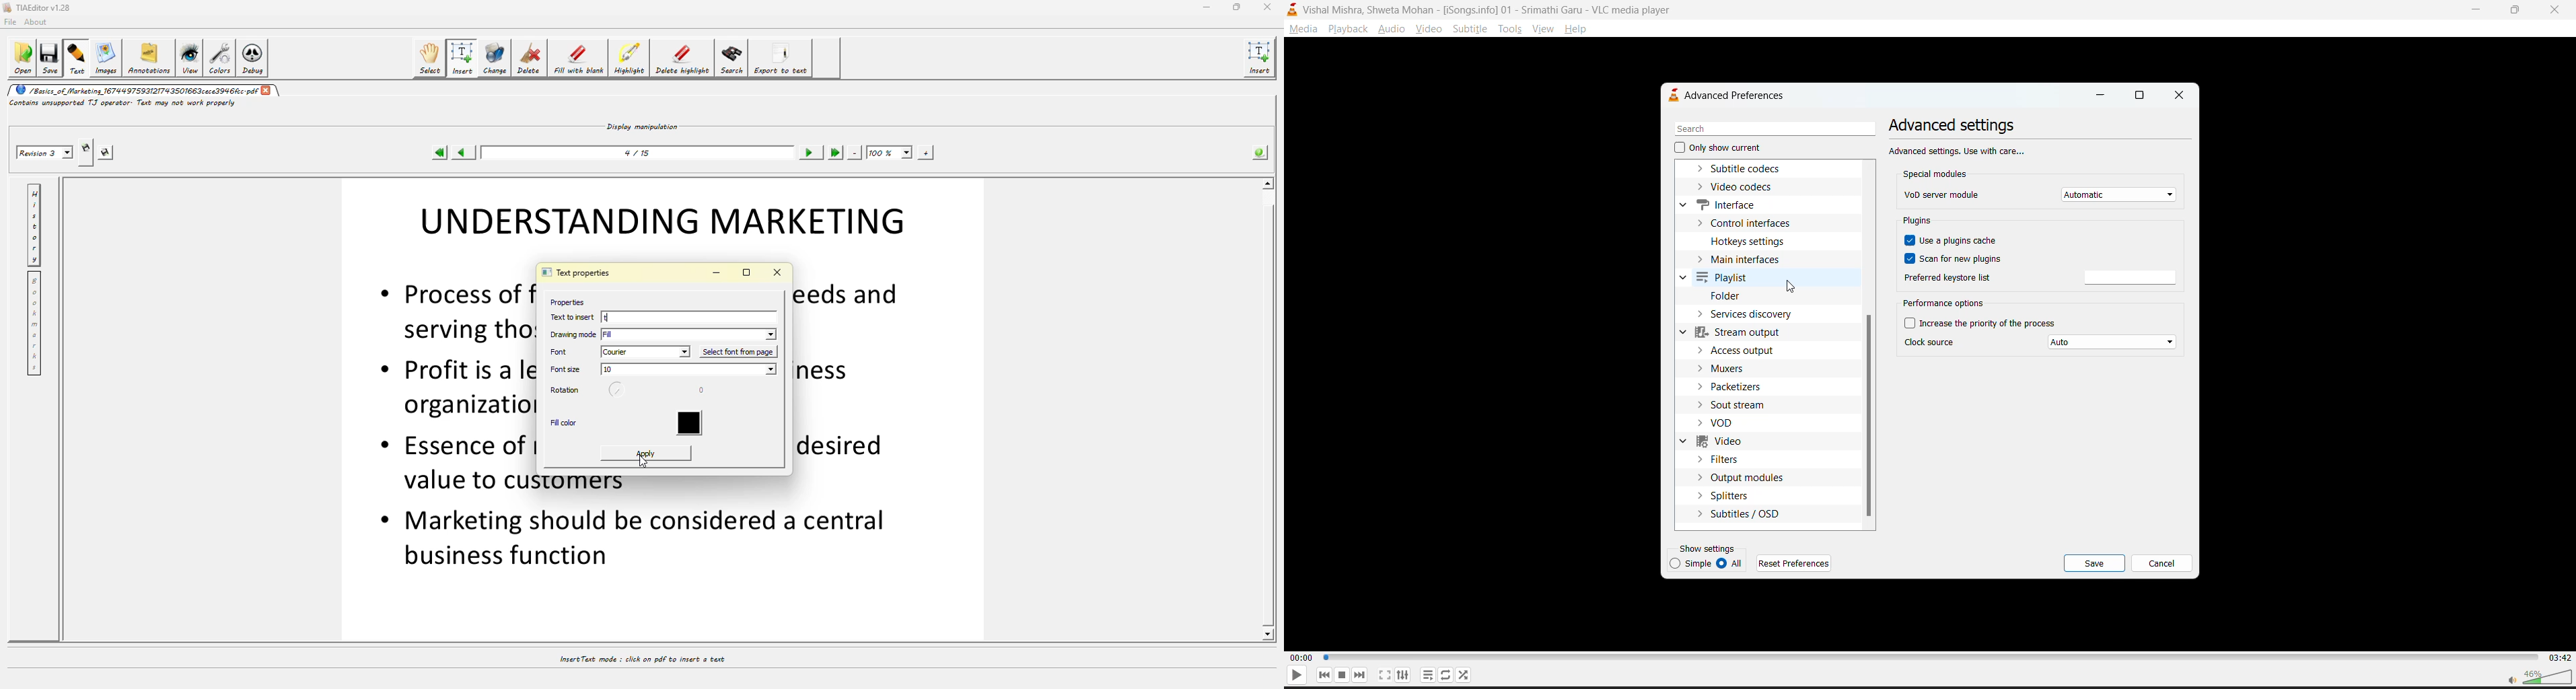 Image resolution: width=2576 pixels, height=700 pixels. Describe the element at coordinates (1919, 221) in the screenshot. I see `plugins` at that location.